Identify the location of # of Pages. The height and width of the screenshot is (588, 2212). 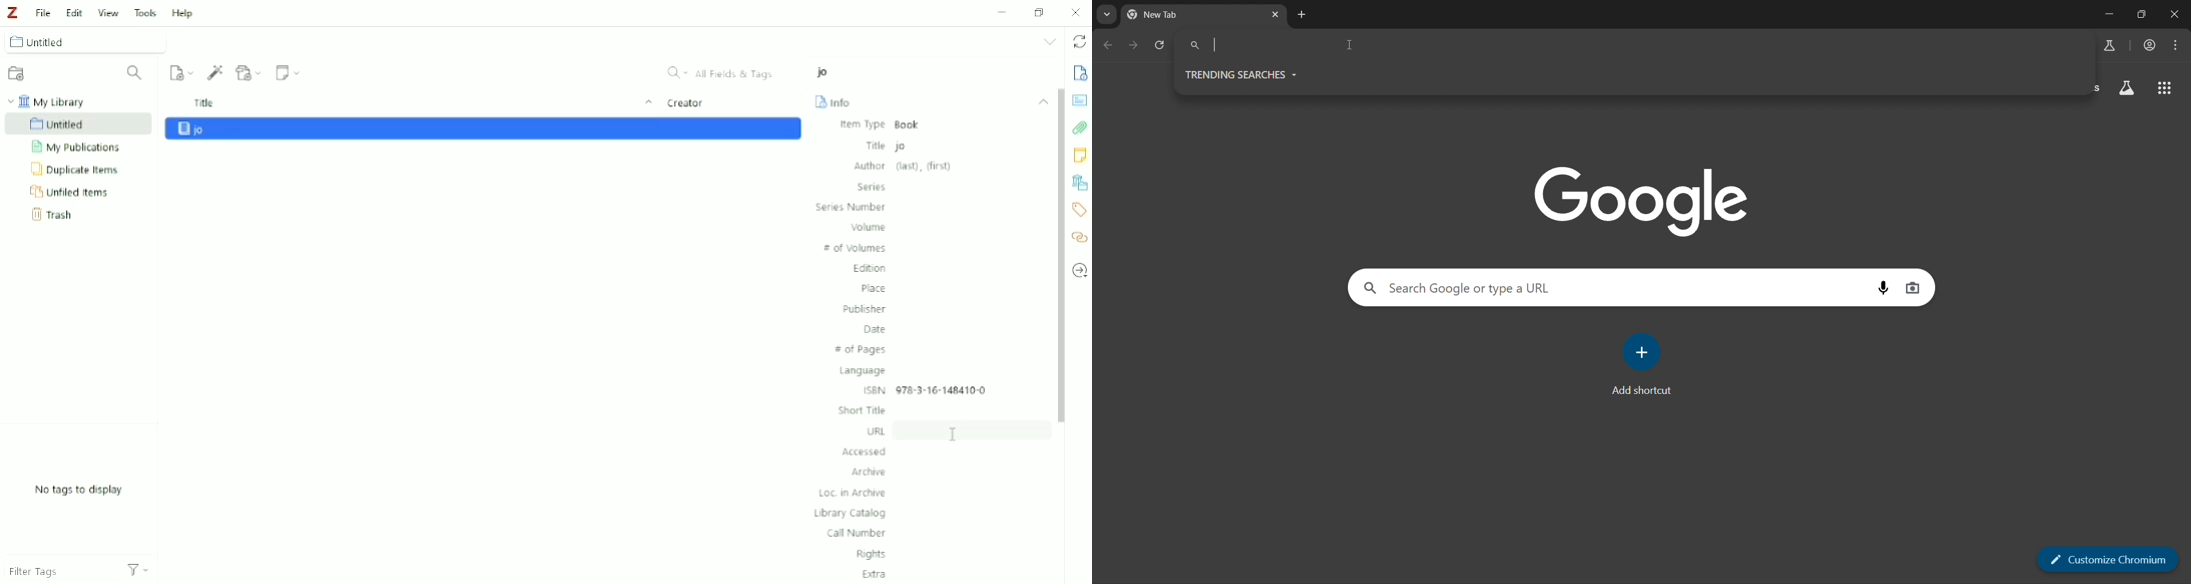
(861, 349).